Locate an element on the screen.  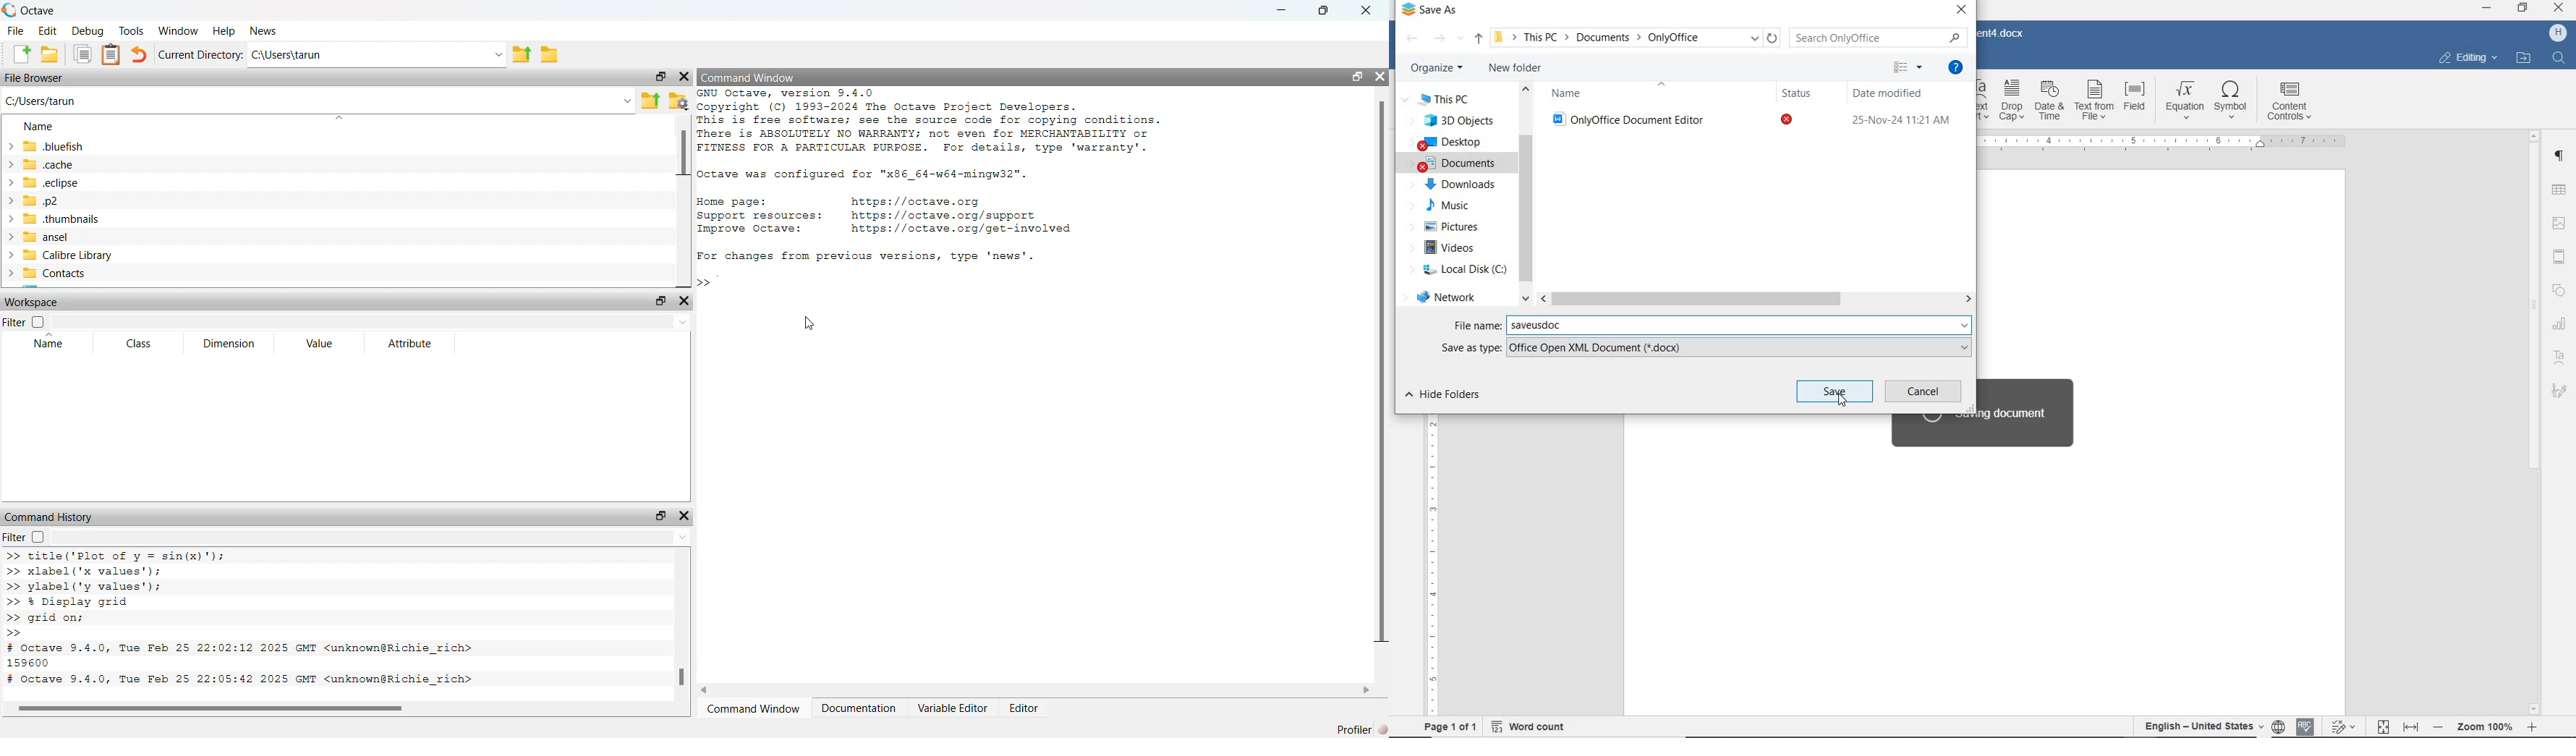
signature is located at coordinates (2561, 391).